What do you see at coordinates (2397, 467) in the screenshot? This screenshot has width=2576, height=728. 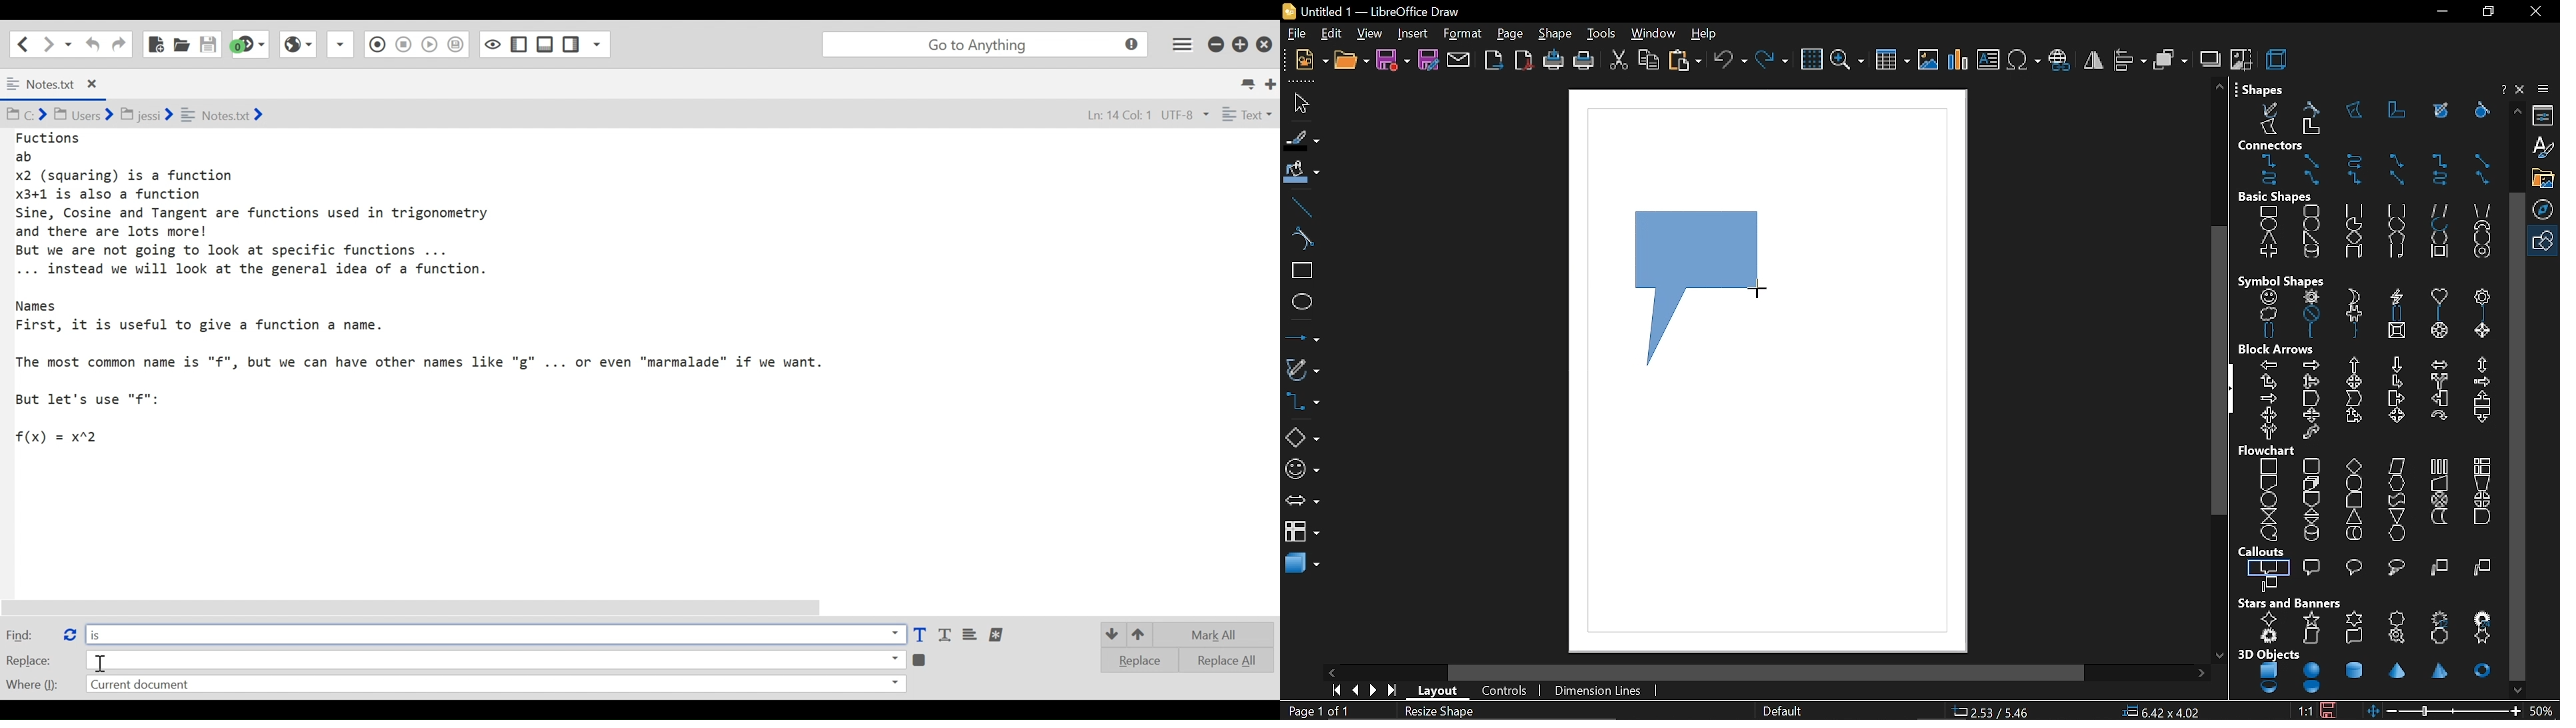 I see `data` at bounding box center [2397, 467].